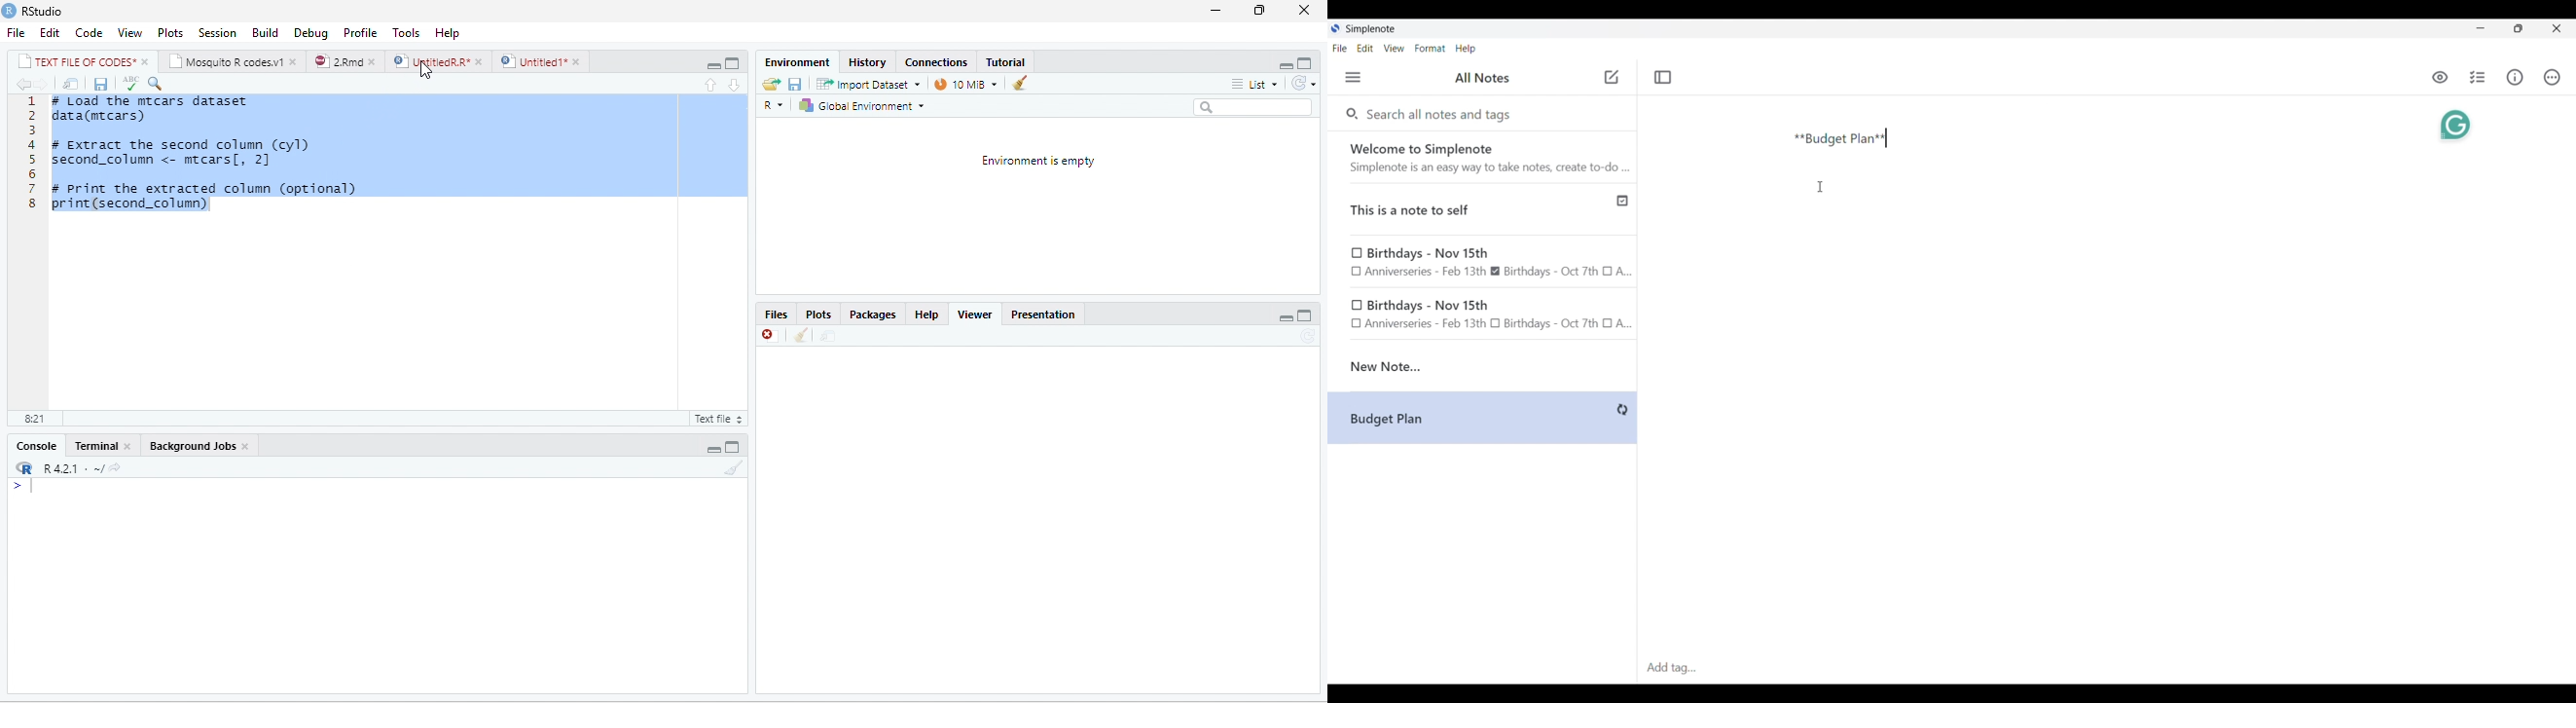 This screenshot has height=728, width=2576. What do you see at coordinates (861, 105) in the screenshot?
I see `| Global Environment =` at bounding box center [861, 105].